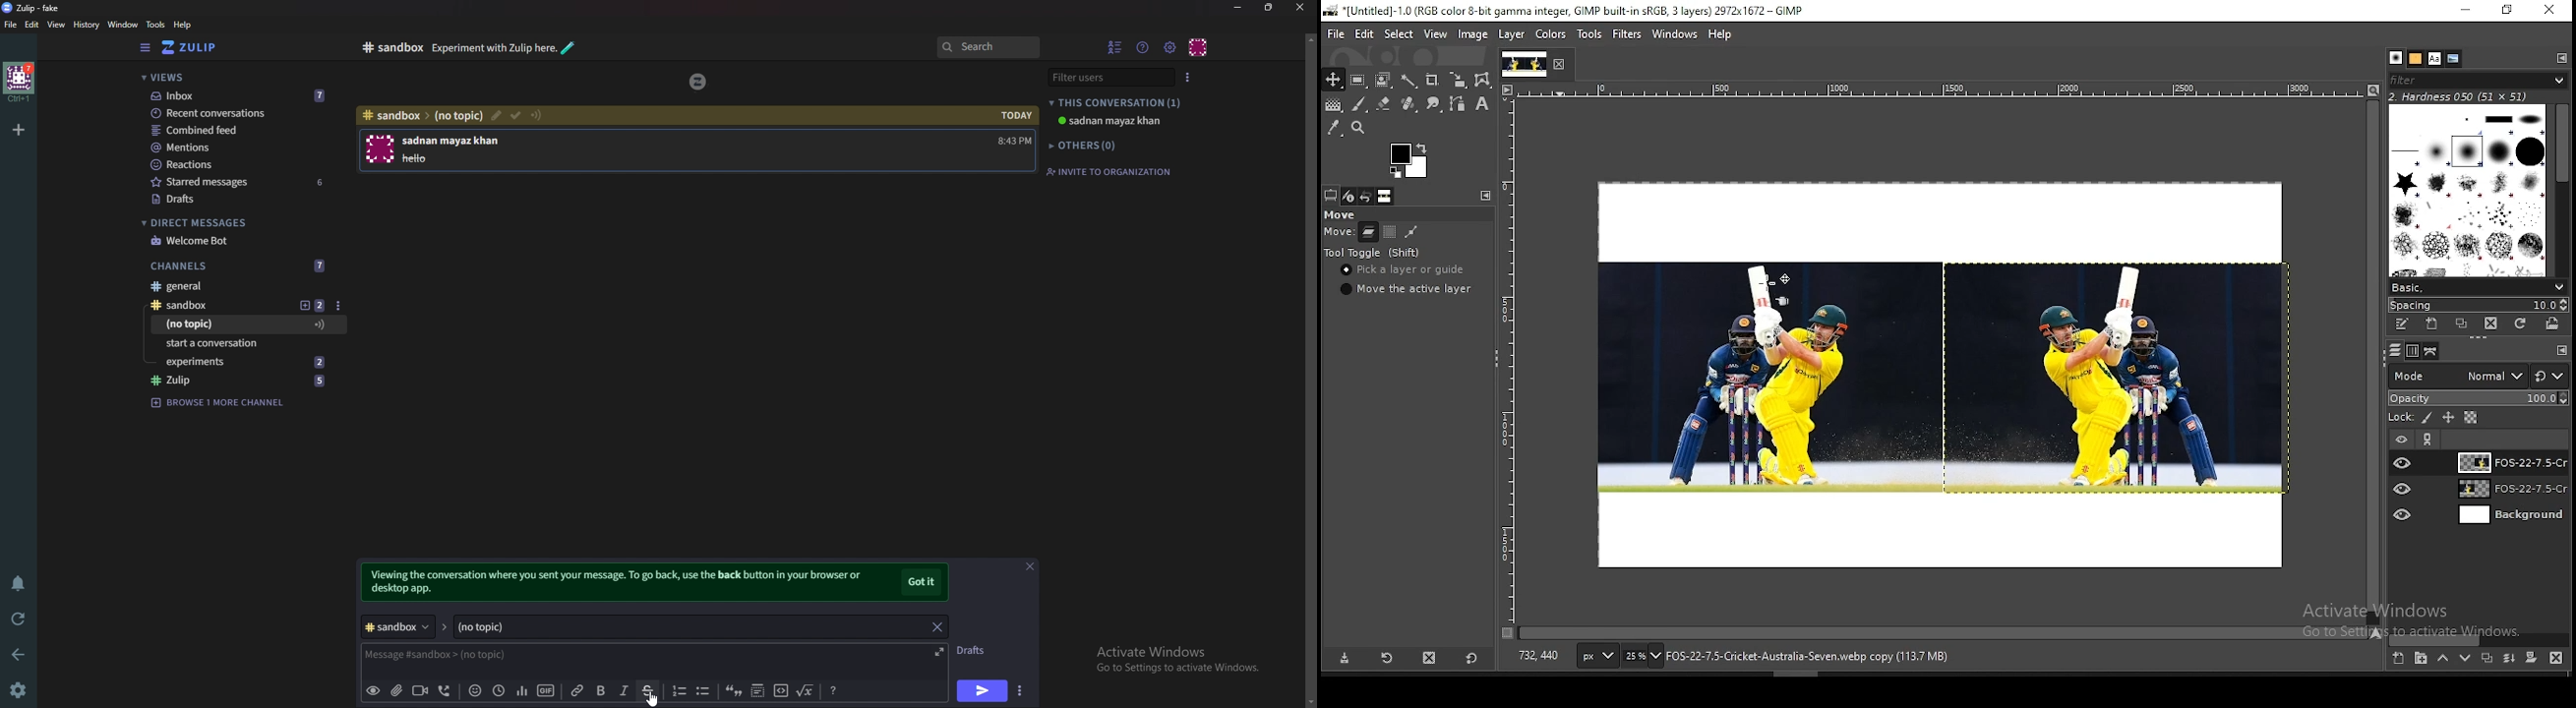 This screenshot has width=2576, height=728. What do you see at coordinates (57, 23) in the screenshot?
I see `view` at bounding box center [57, 23].